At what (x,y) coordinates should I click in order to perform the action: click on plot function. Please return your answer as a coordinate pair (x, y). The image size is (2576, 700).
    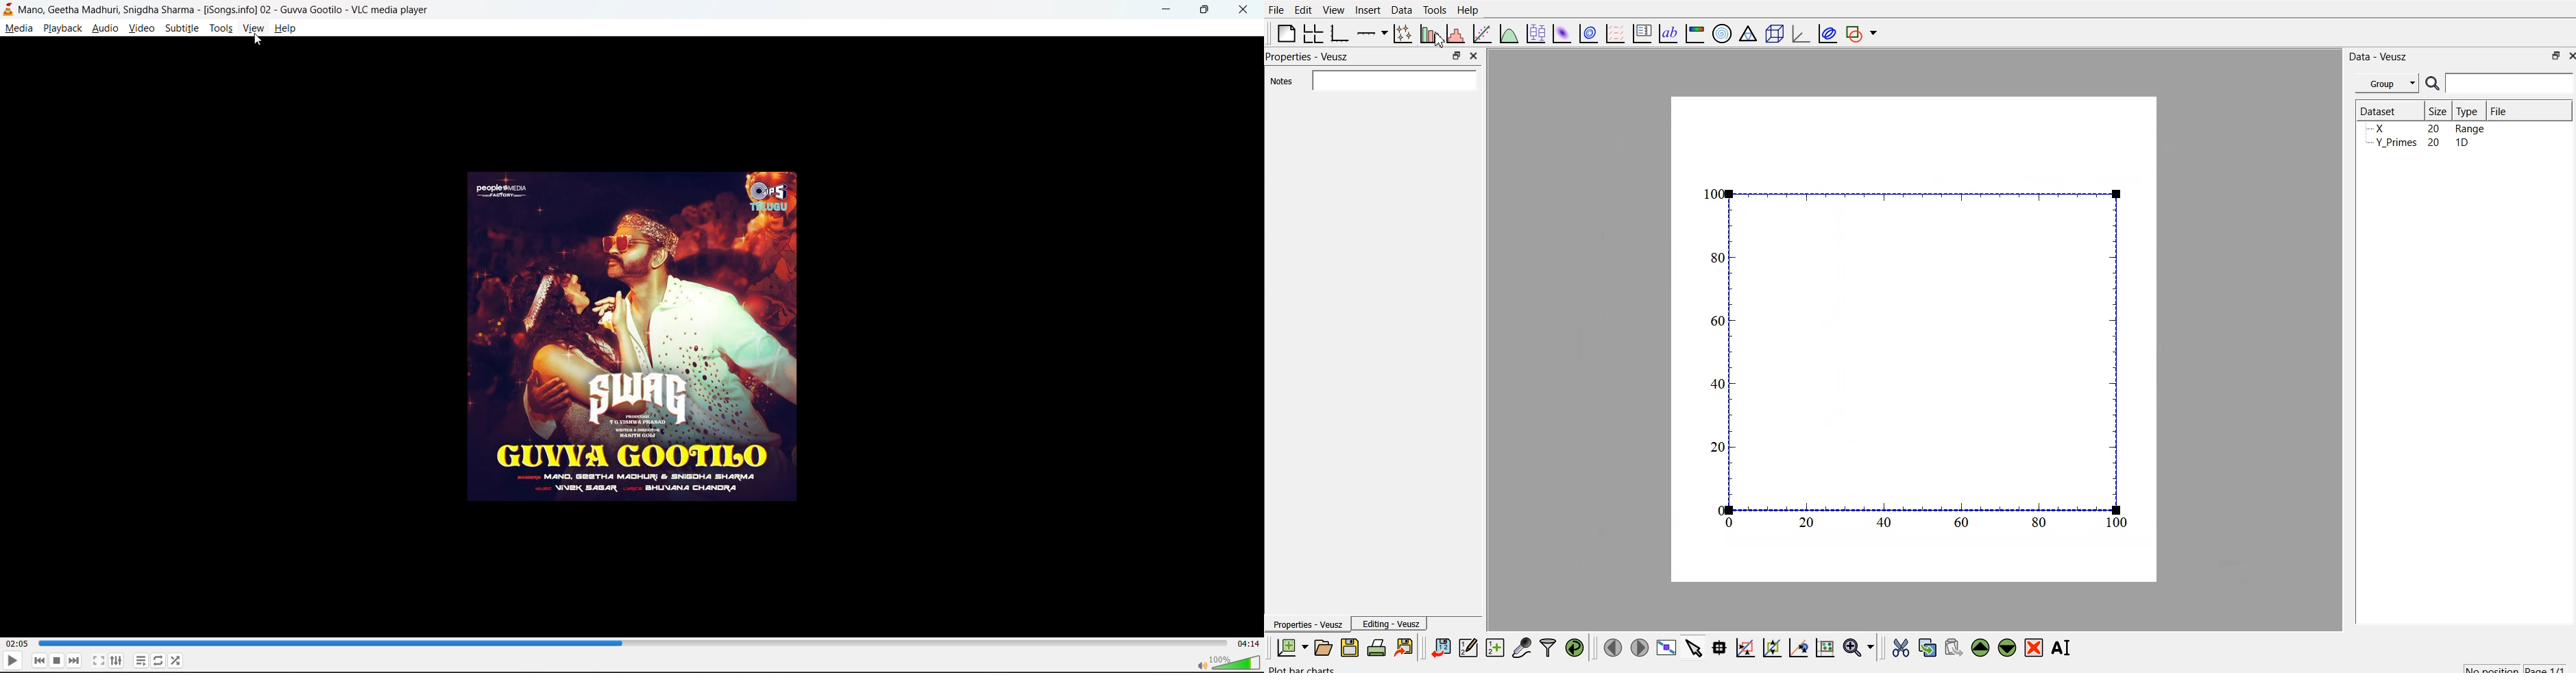
    Looking at the image, I should click on (1507, 34).